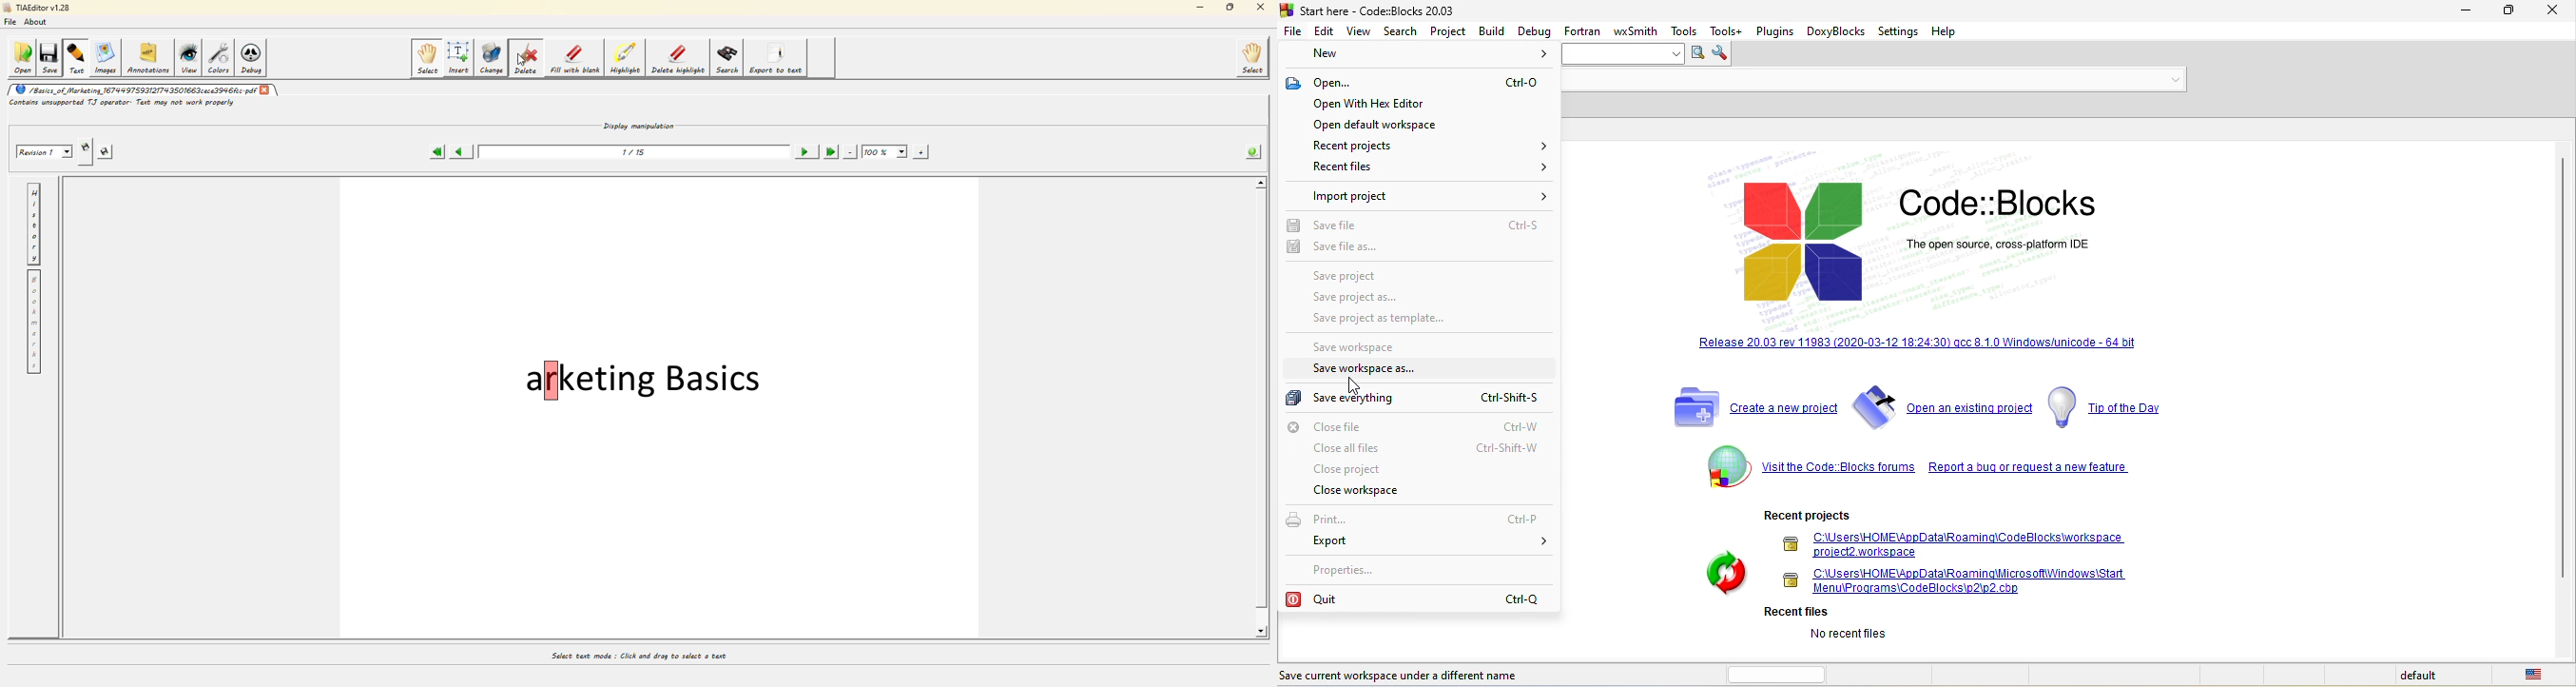 Image resolution: width=2576 pixels, height=700 pixels. Describe the element at coordinates (2120, 407) in the screenshot. I see `tip of the day` at that location.